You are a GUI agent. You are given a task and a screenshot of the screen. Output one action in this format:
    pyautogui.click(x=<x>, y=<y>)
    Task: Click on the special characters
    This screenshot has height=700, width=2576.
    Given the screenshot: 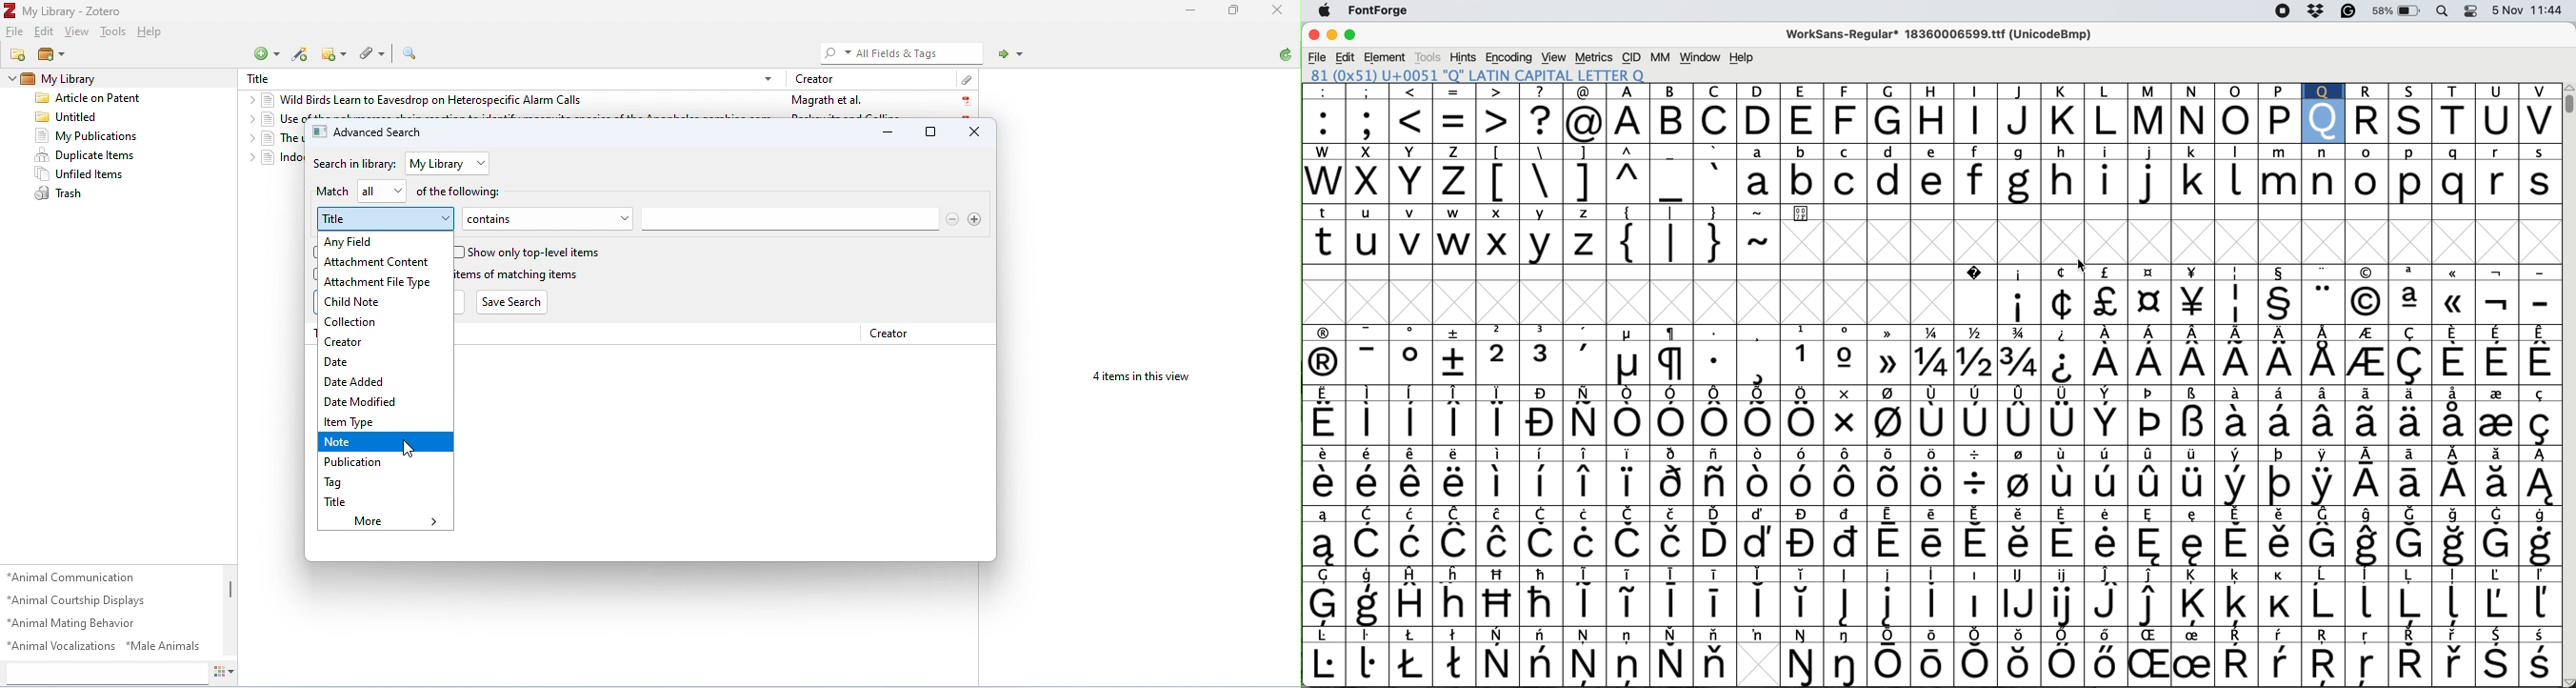 What is the action you would take?
    pyautogui.click(x=1691, y=243)
    